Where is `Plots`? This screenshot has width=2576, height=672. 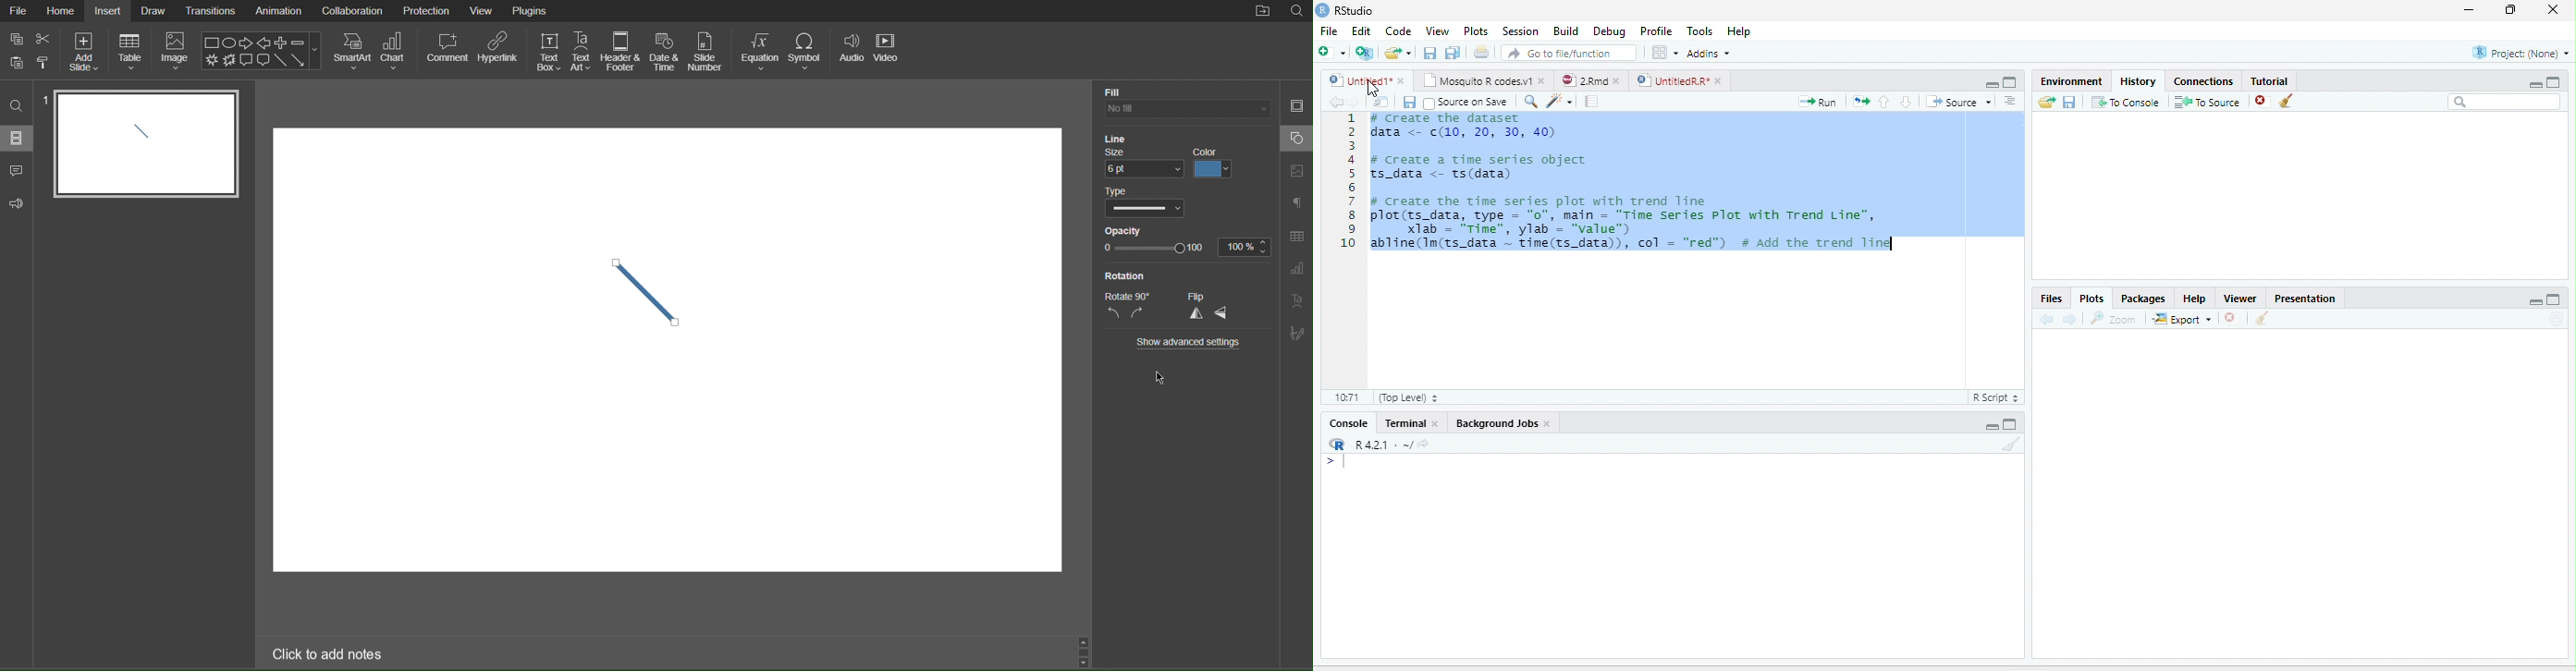 Plots is located at coordinates (2091, 299).